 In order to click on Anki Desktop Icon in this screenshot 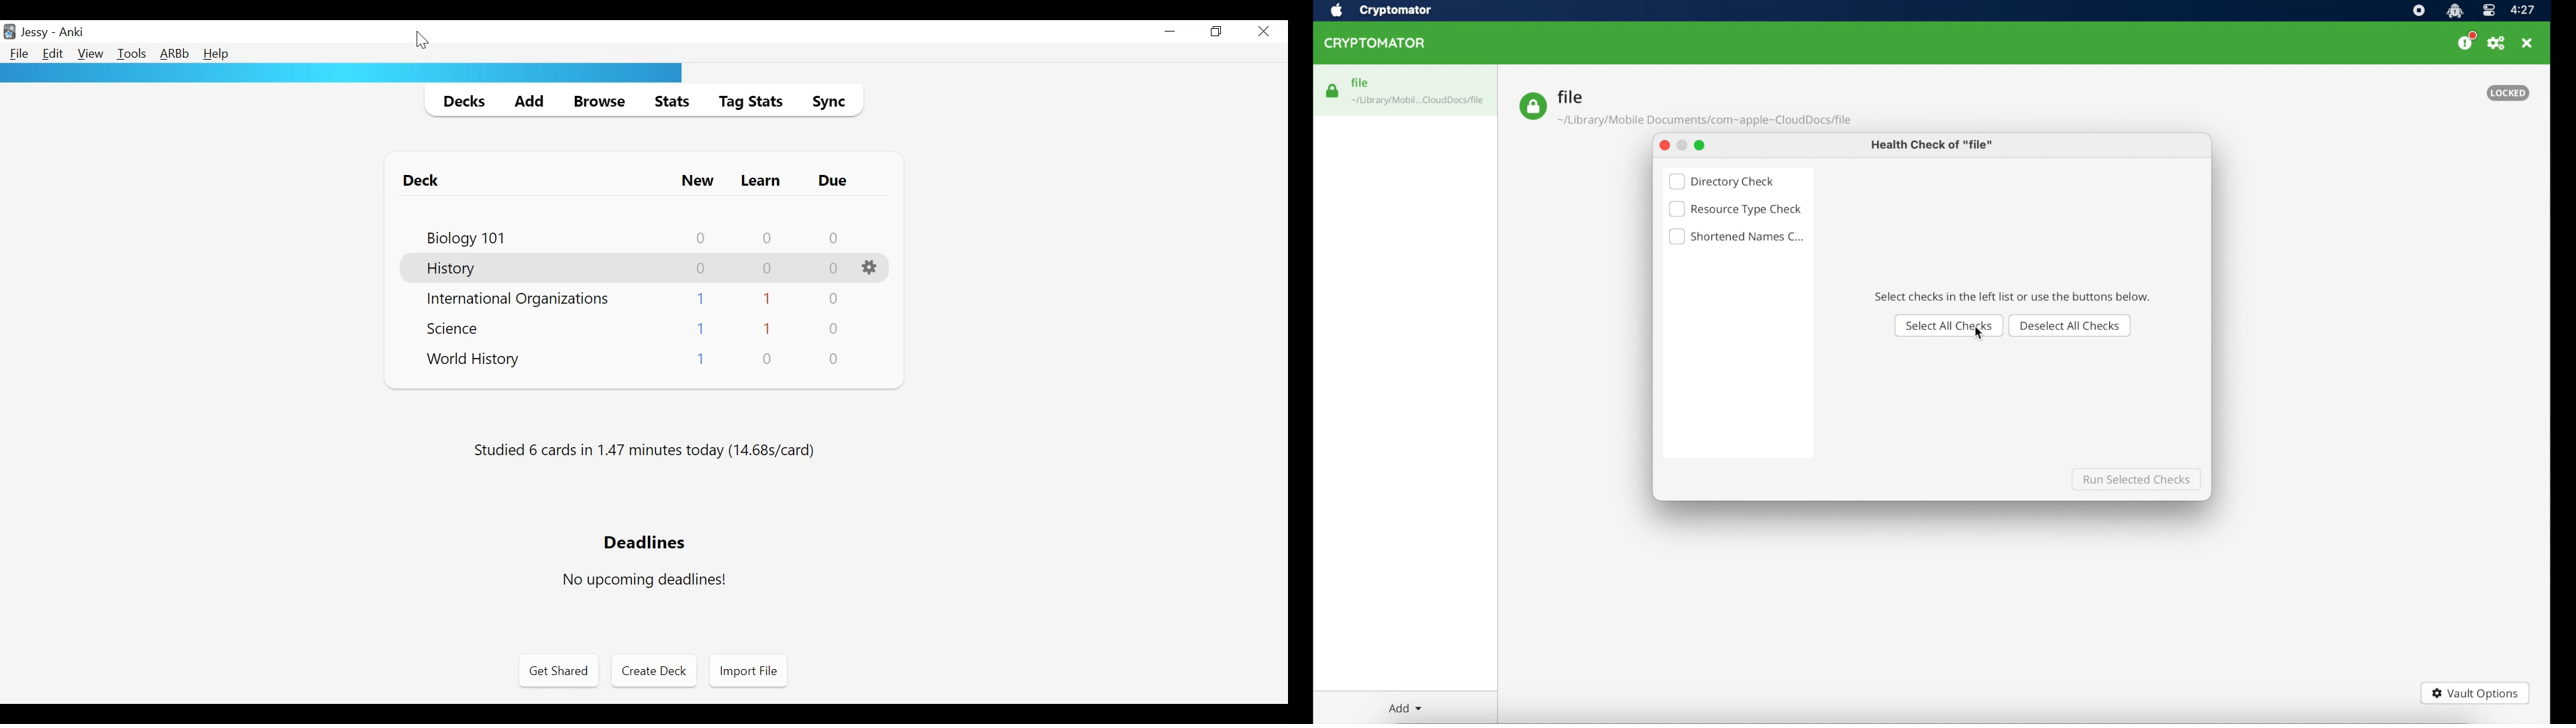, I will do `click(11, 31)`.